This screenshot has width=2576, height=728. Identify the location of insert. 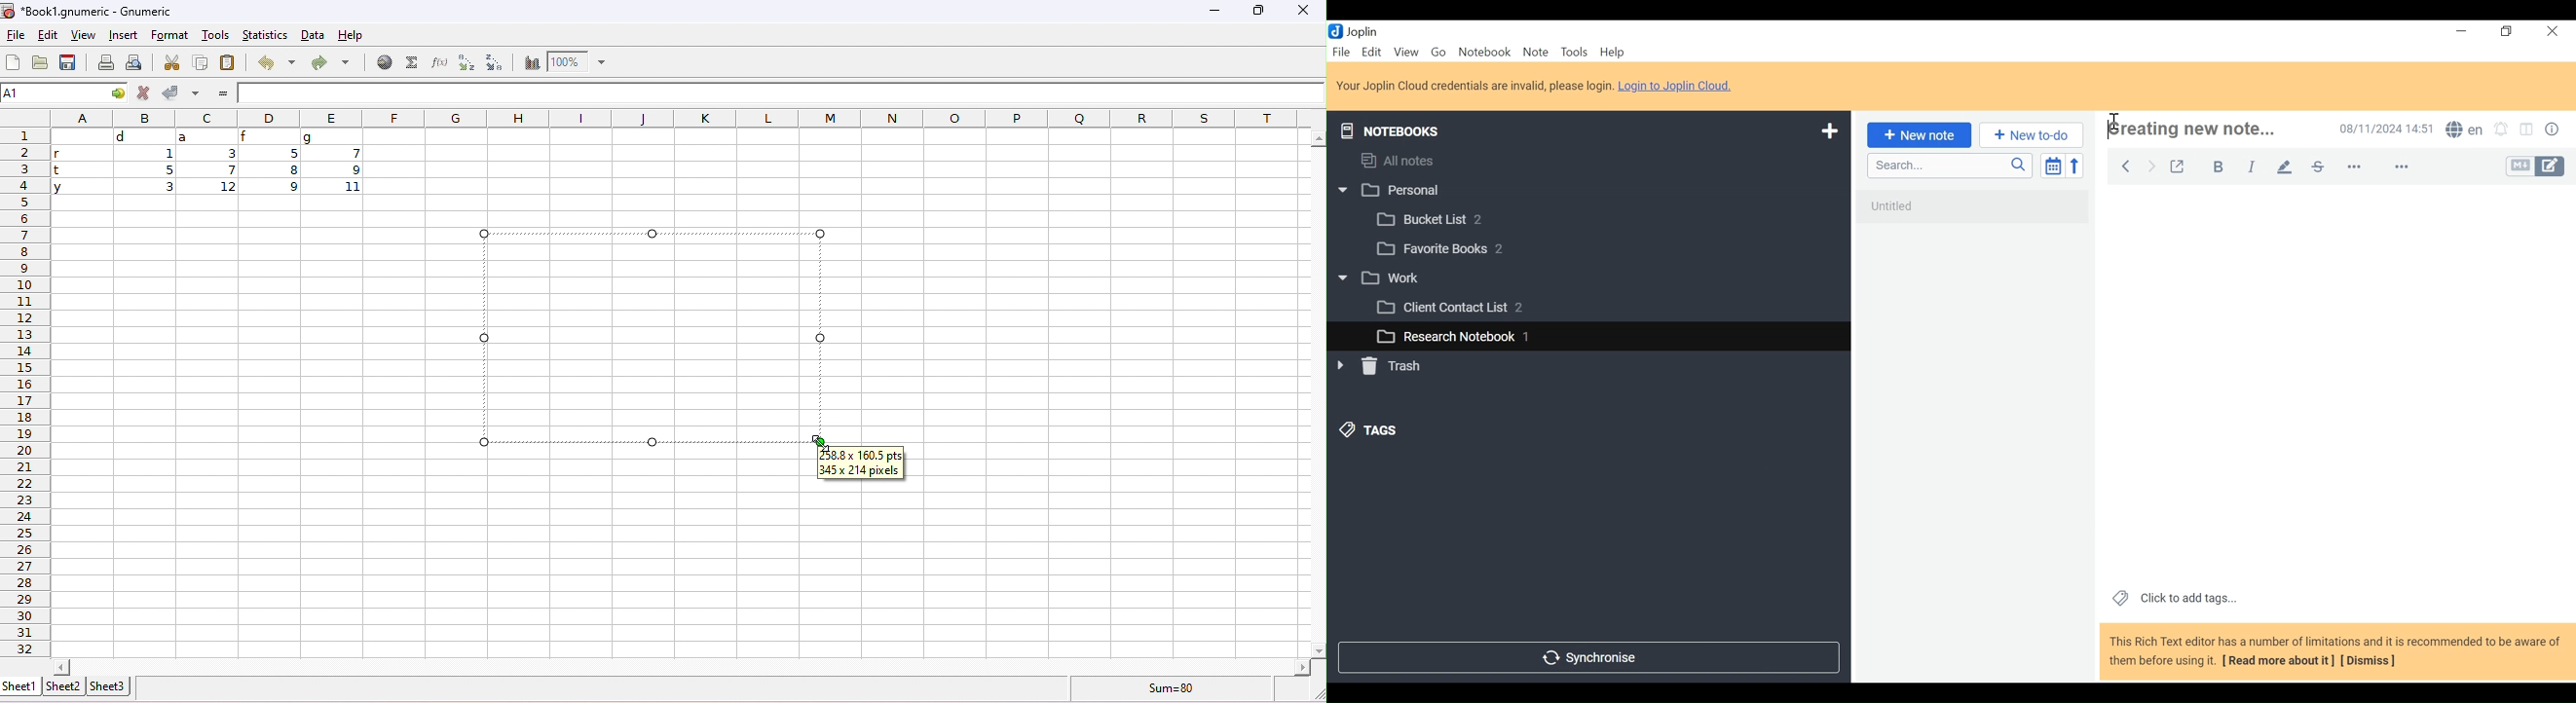
(122, 35).